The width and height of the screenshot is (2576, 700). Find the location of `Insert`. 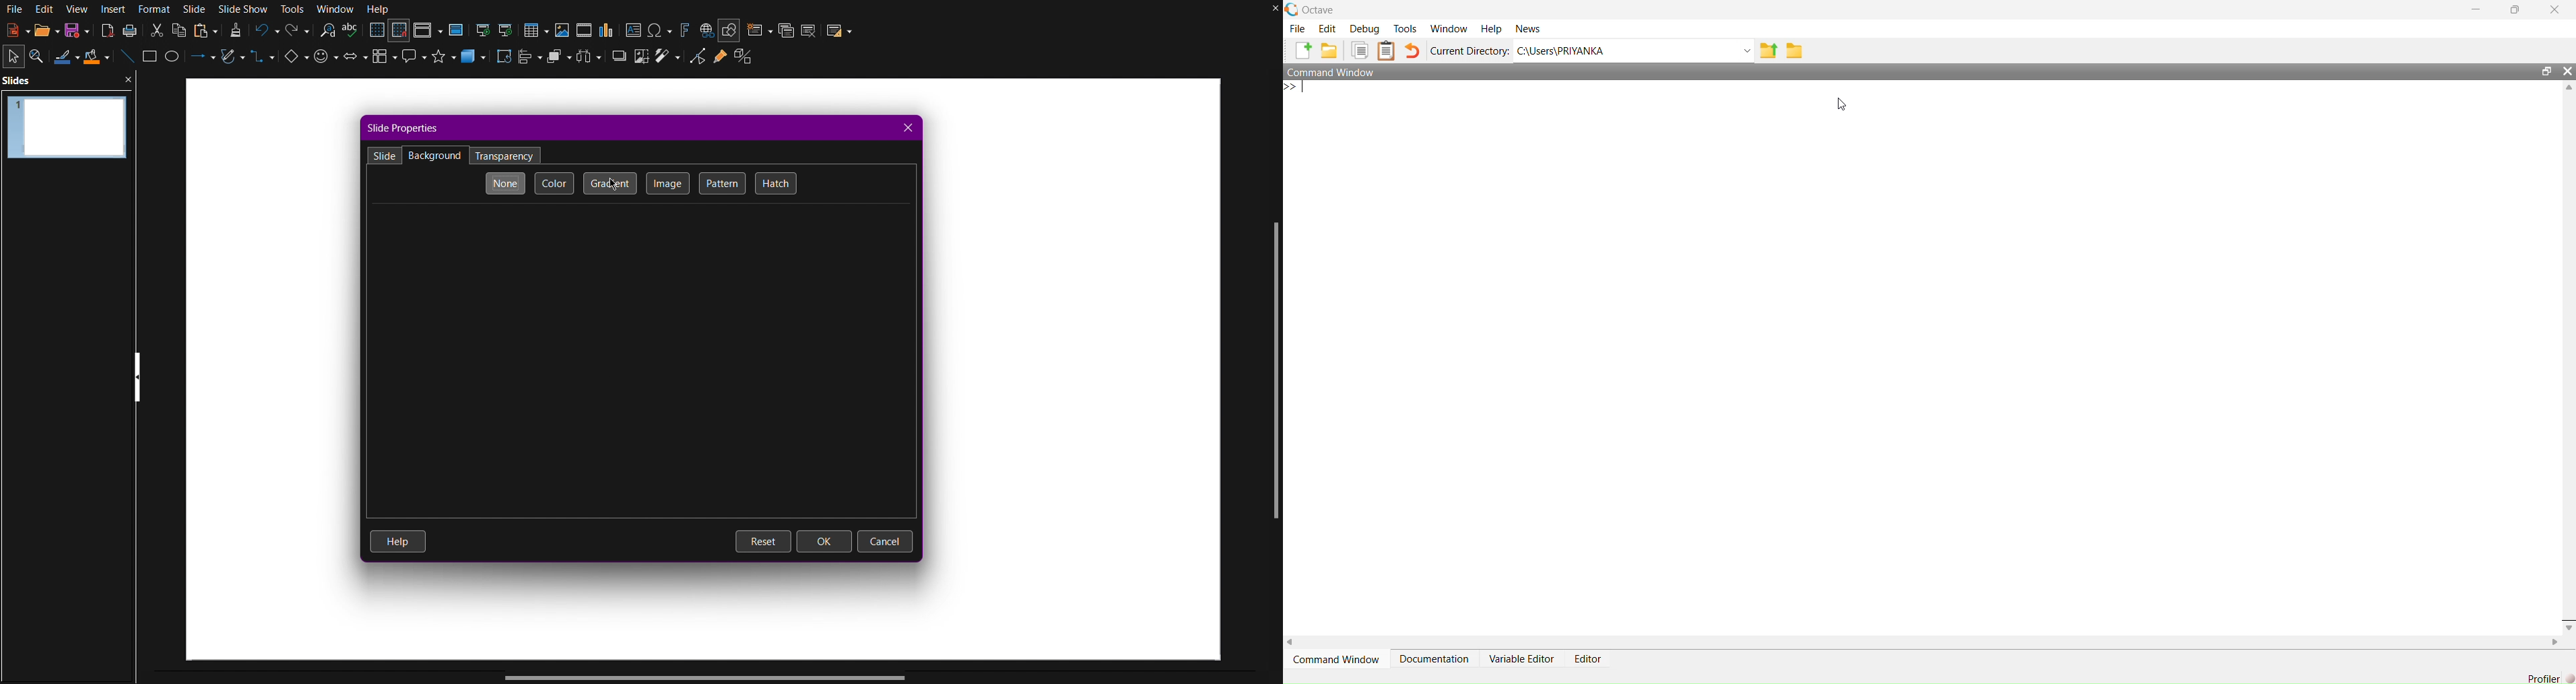

Insert is located at coordinates (115, 9).